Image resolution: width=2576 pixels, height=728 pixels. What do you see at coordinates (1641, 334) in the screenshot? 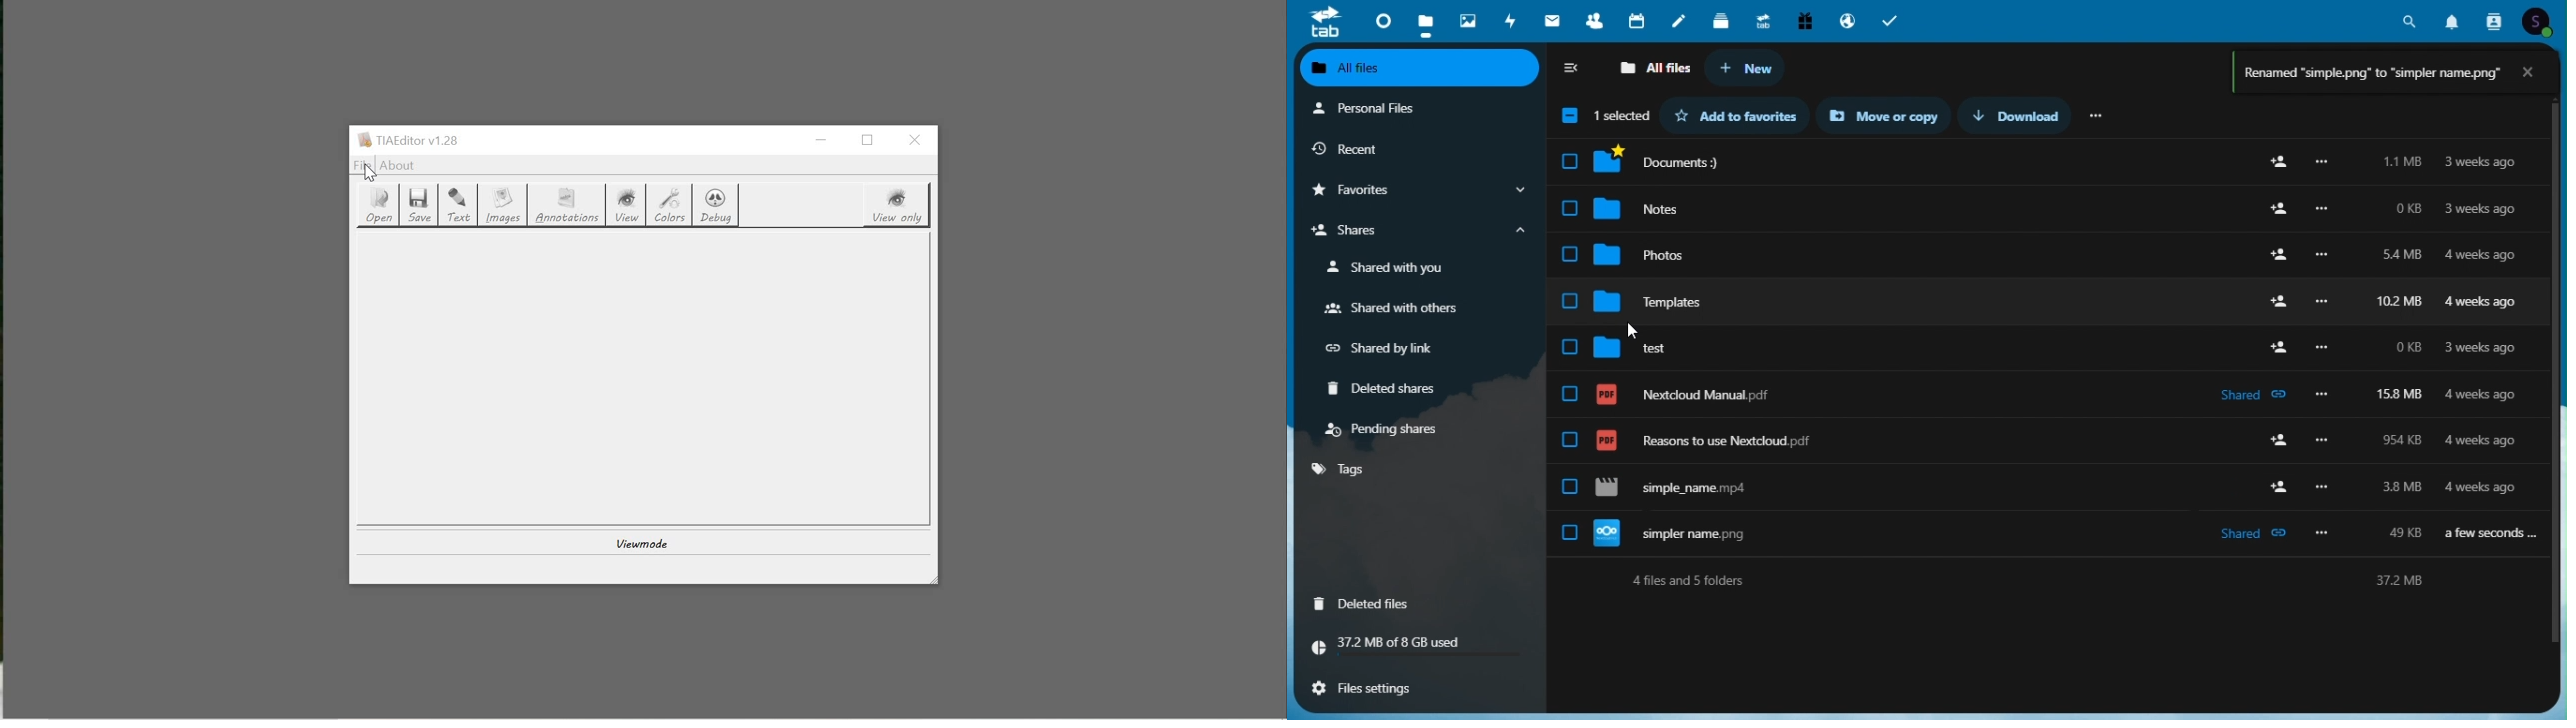
I see `cursor` at bounding box center [1641, 334].